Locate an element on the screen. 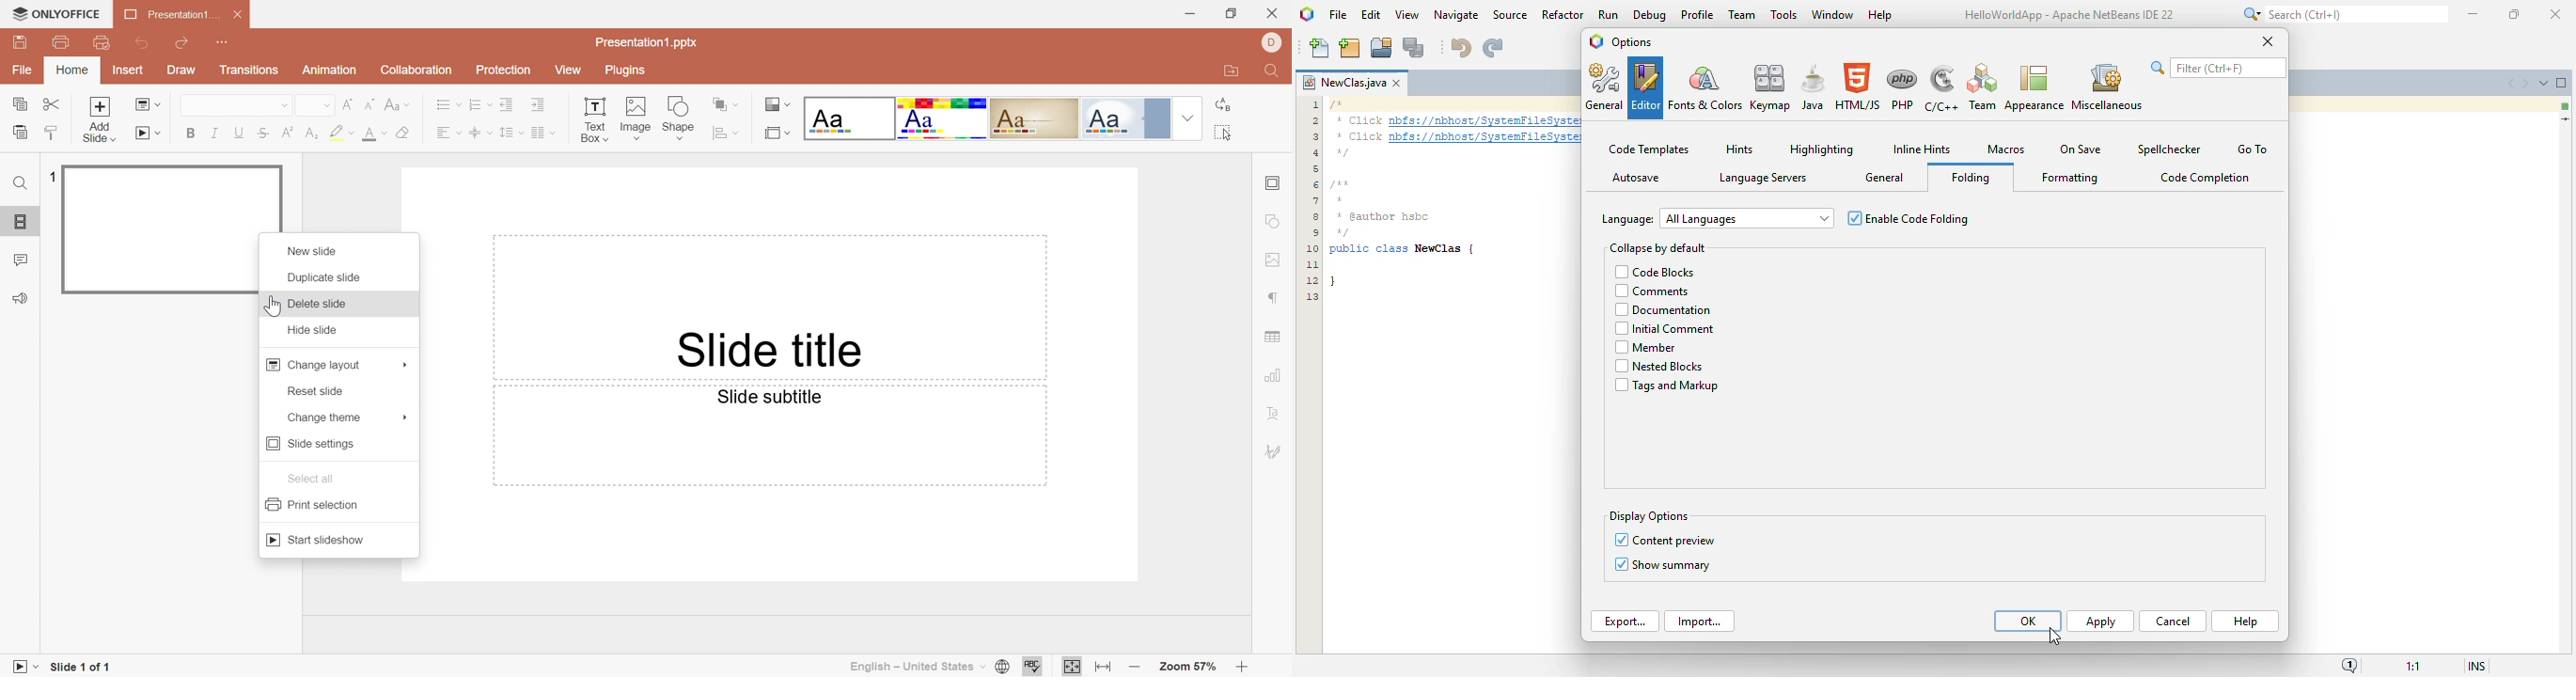  Duplicate Slide is located at coordinates (327, 277).